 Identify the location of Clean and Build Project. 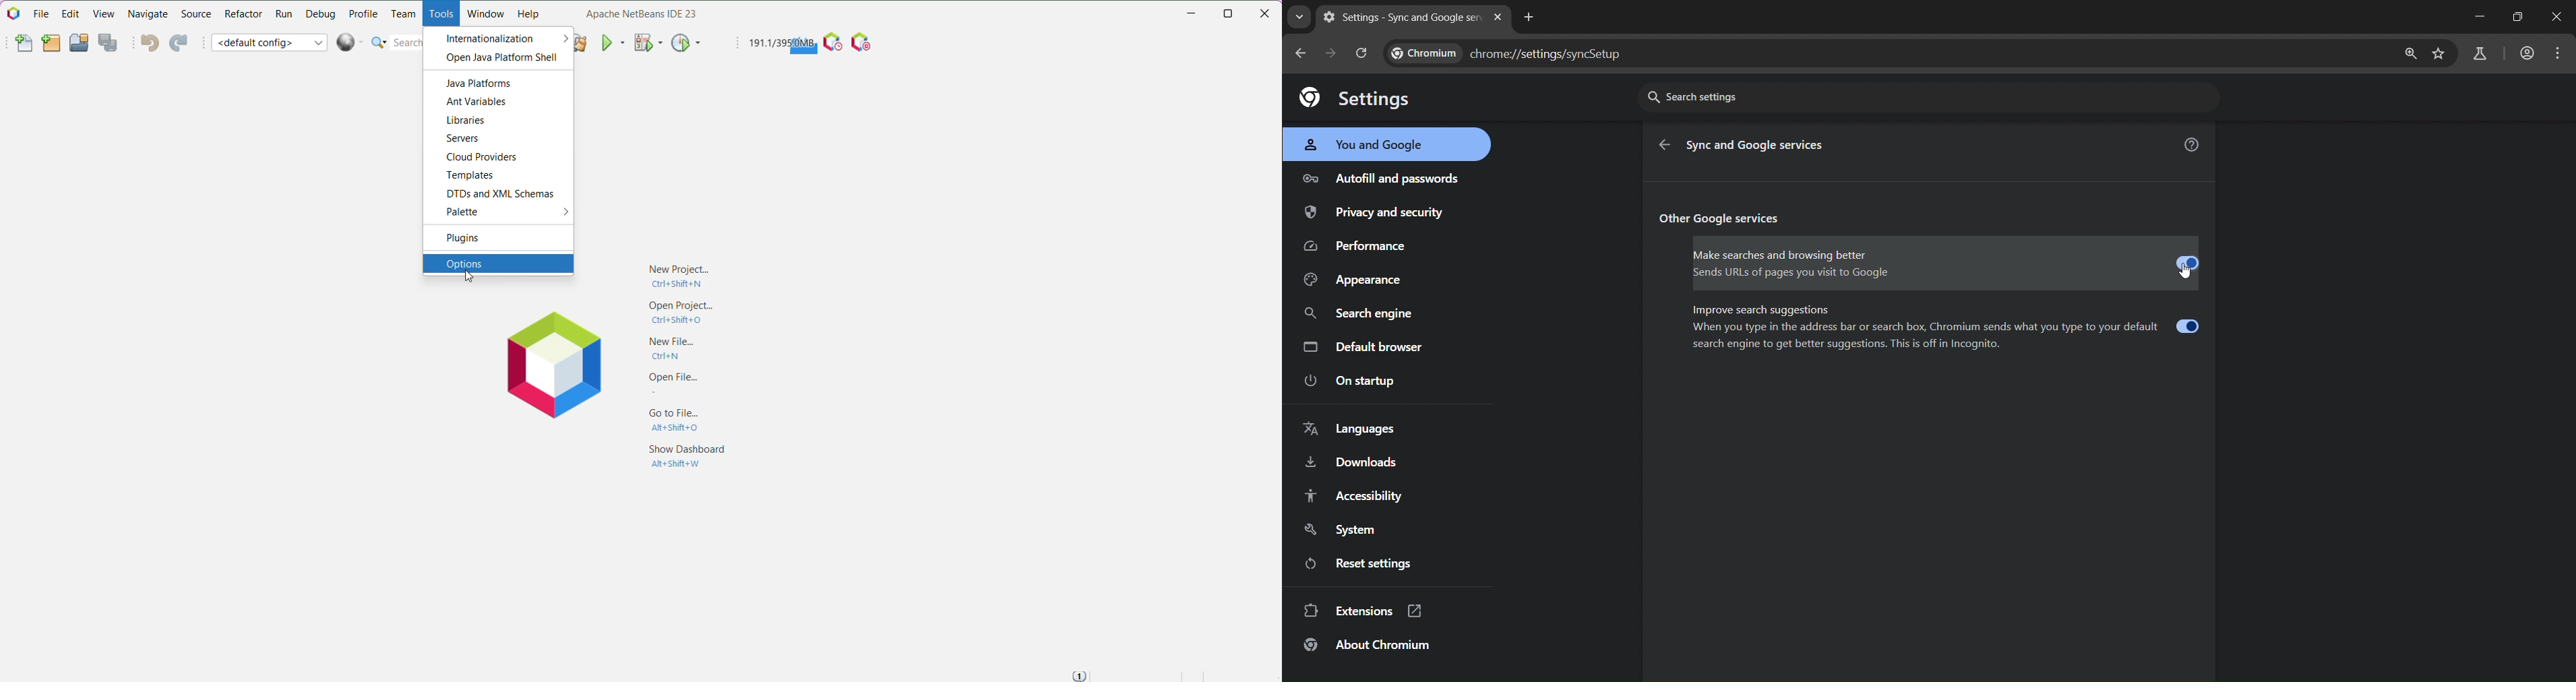
(583, 42).